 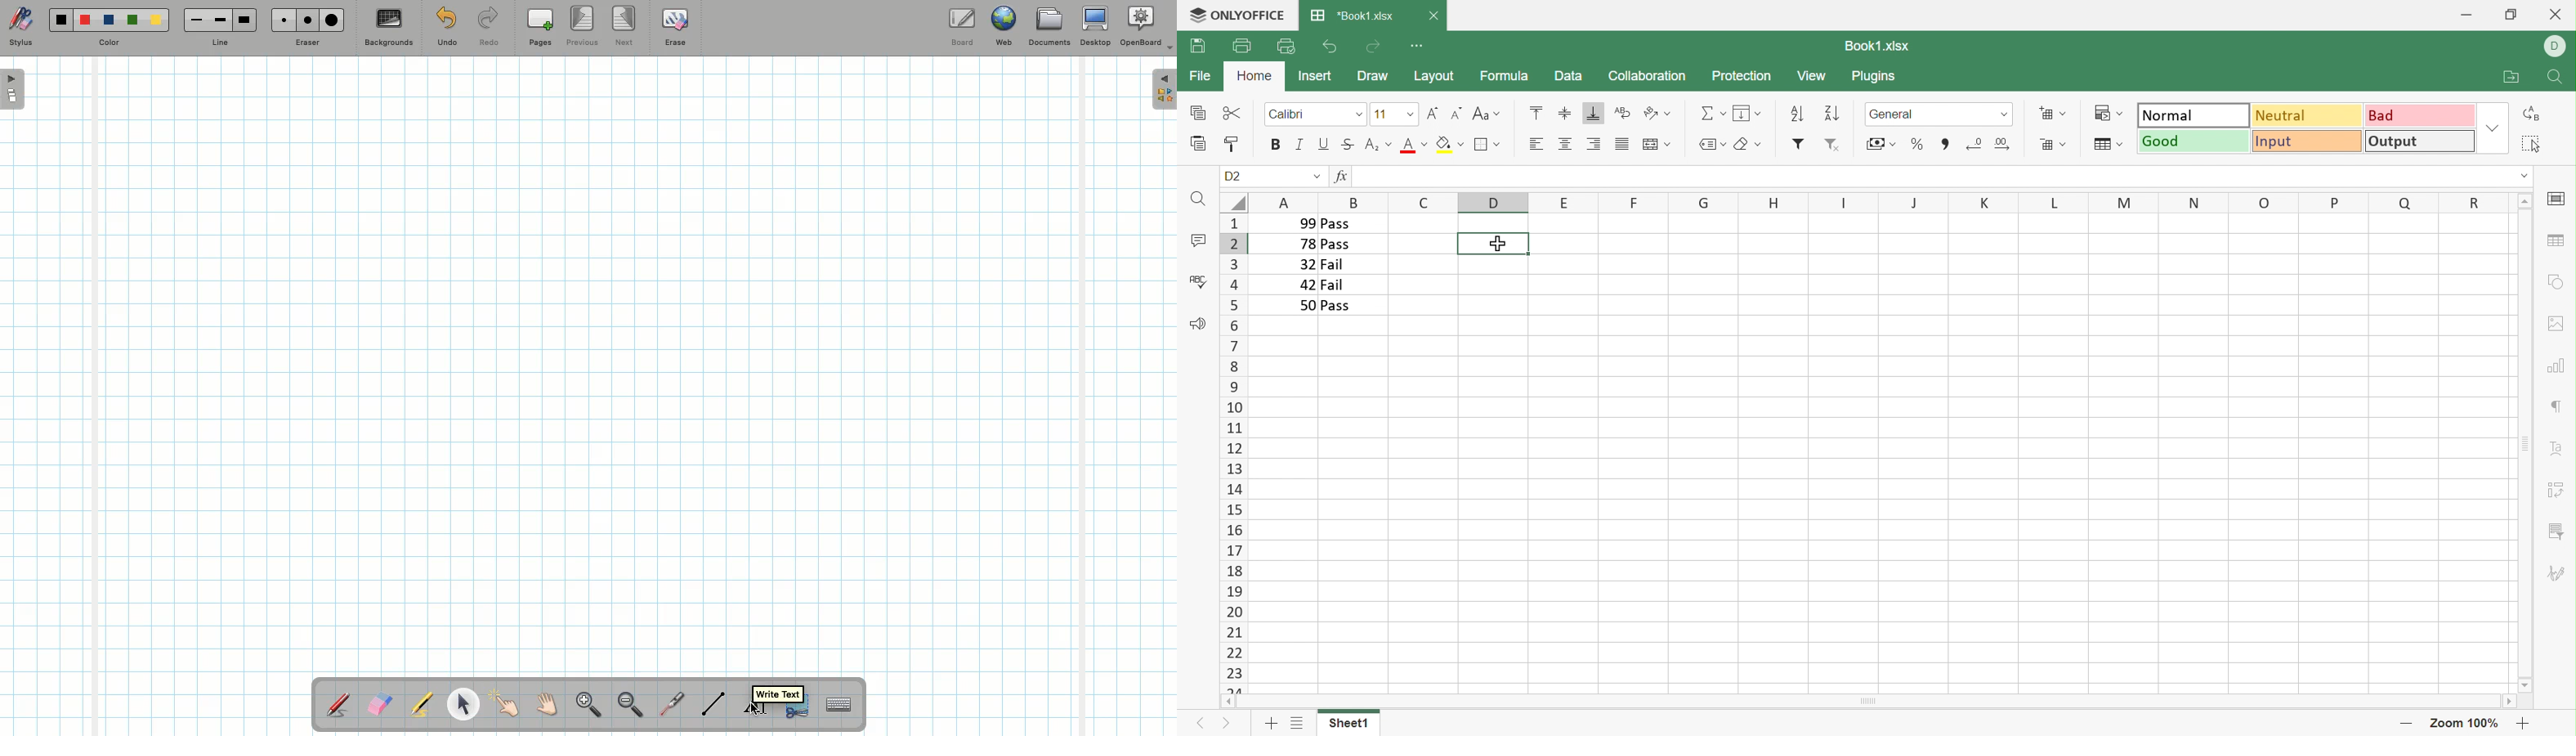 What do you see at coordinates (1593, 145) in the screenshot?
I see `Align right` at bounding box center [1593, 145].